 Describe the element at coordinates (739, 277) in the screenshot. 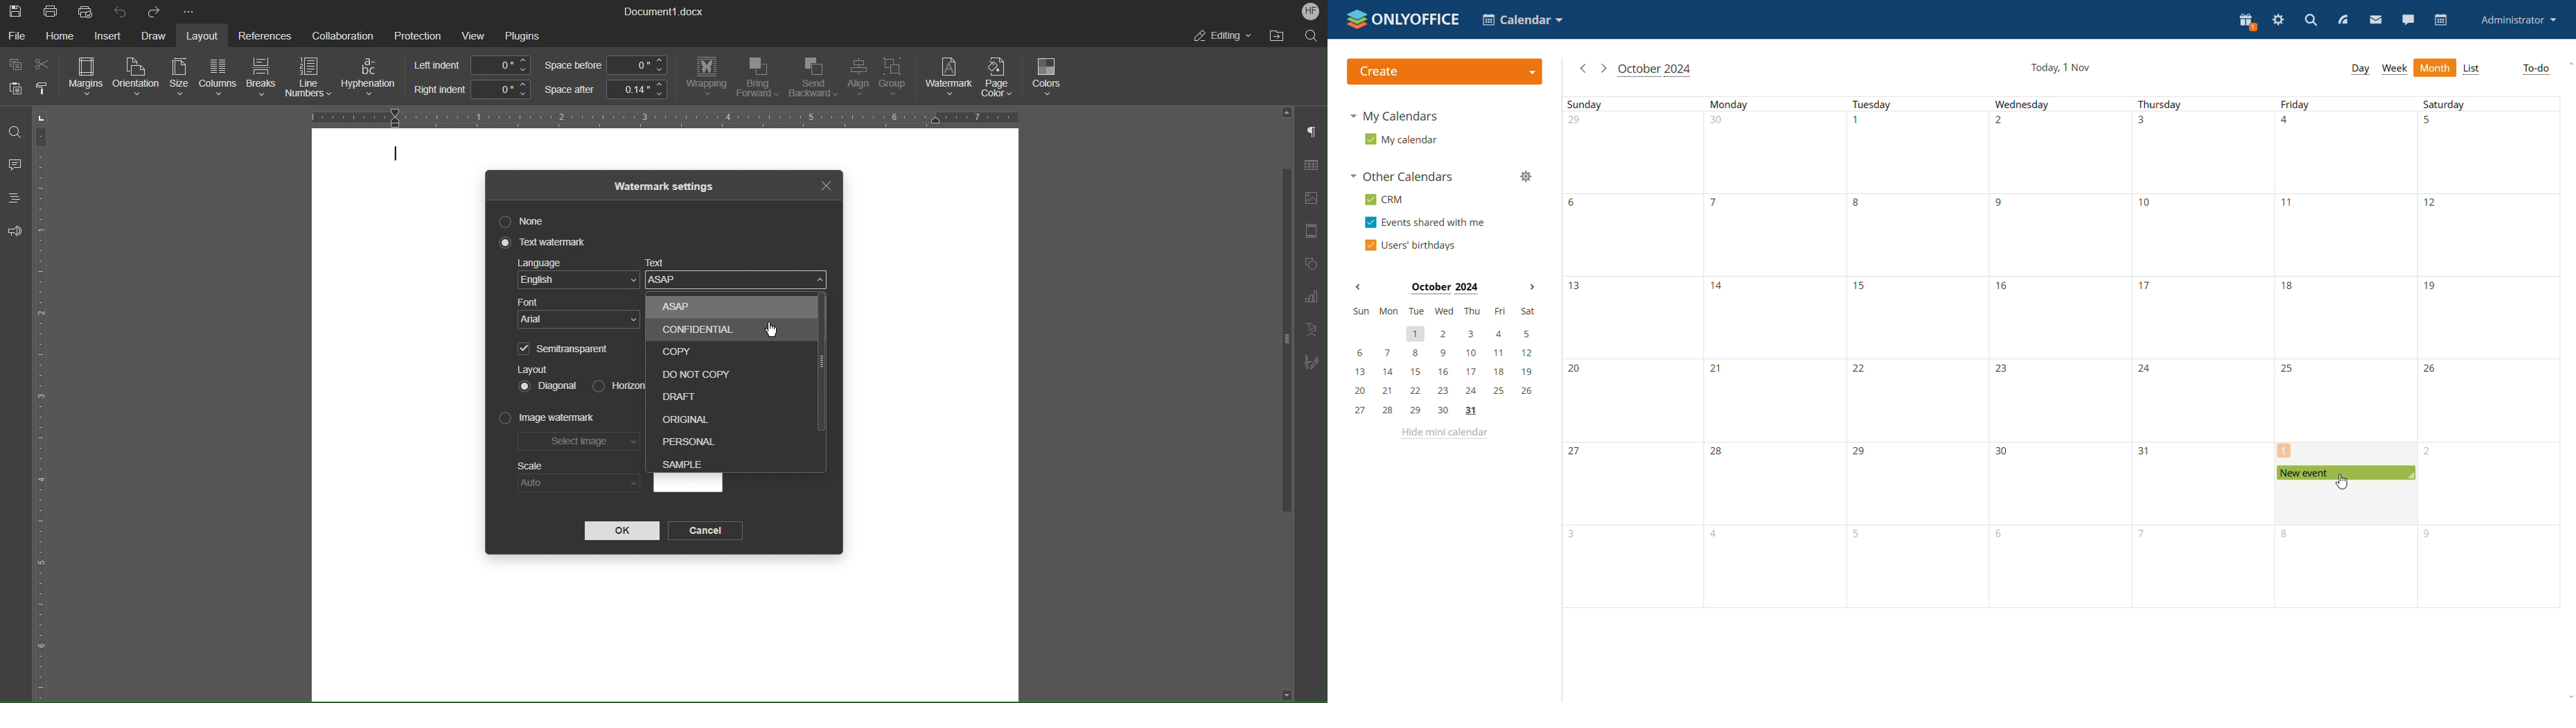

I see `Text` at that location.